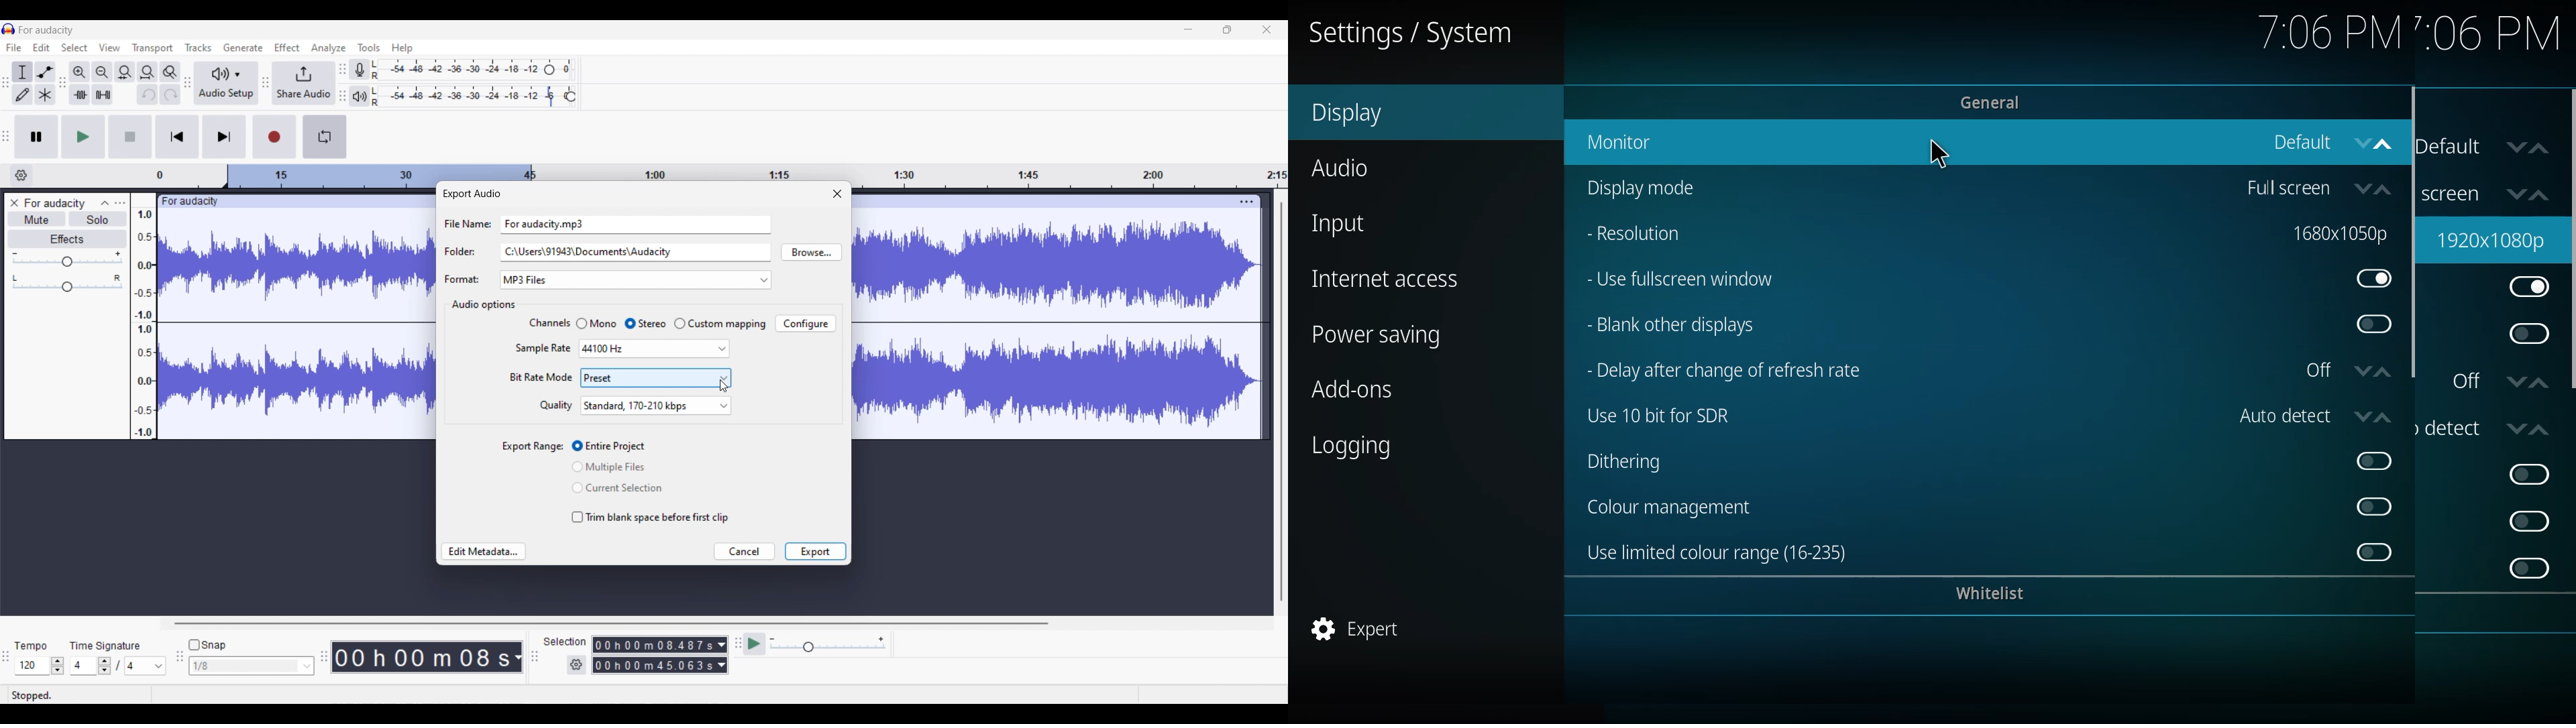 The image size is (2576, 728). Describe the element at coordinates (1985, 104) in the screenshot. I see `general` at that location.